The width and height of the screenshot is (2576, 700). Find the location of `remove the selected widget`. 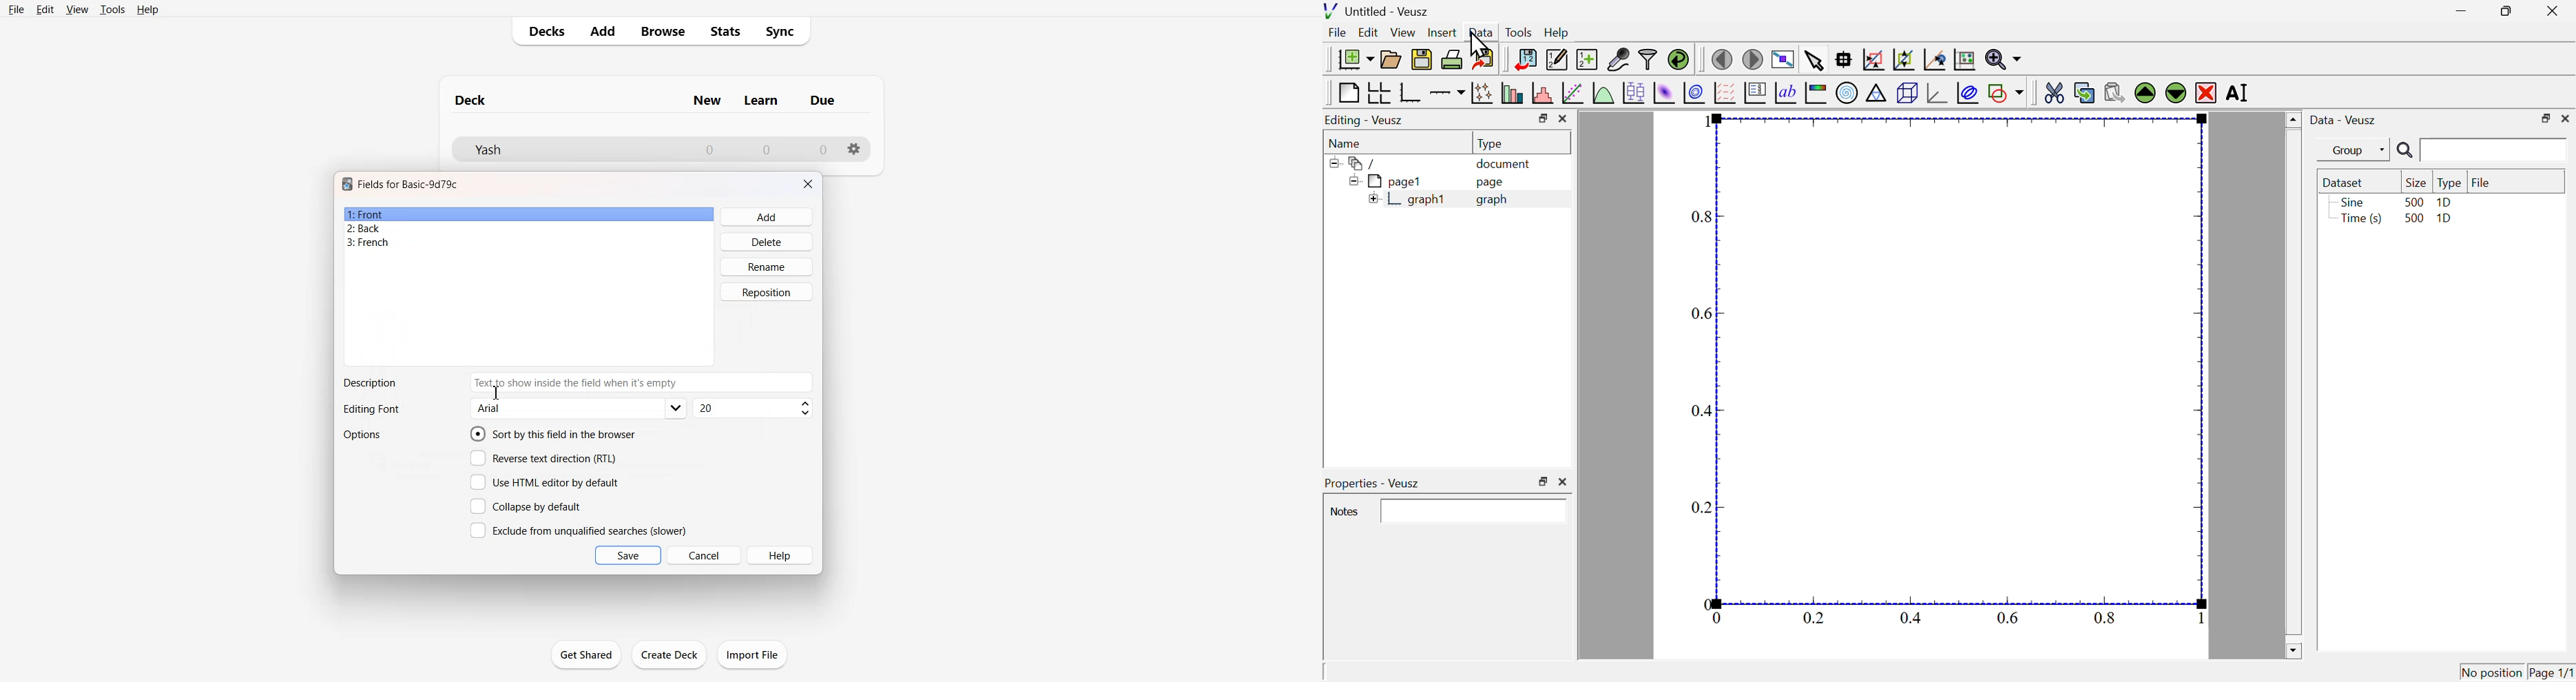

remove the selected widget is located at coordinates (2206, 92).